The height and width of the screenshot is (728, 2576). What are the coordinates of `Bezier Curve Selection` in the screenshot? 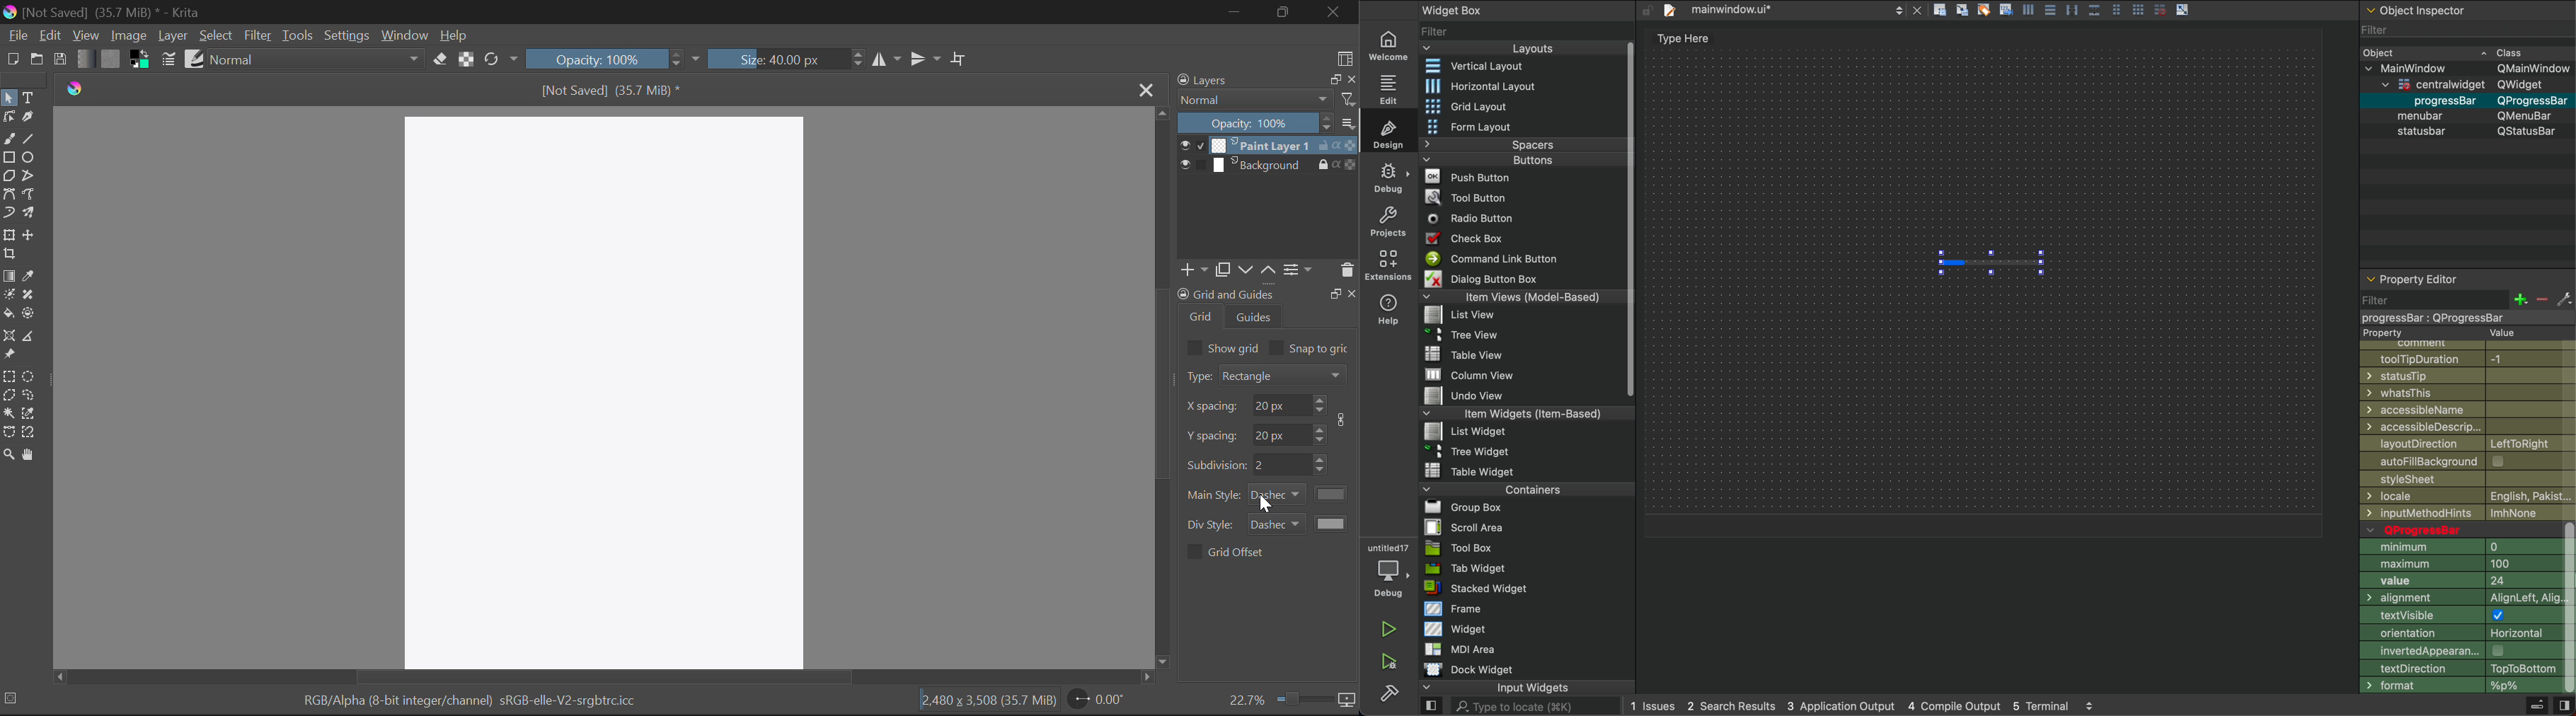 It's located at (9, 432).